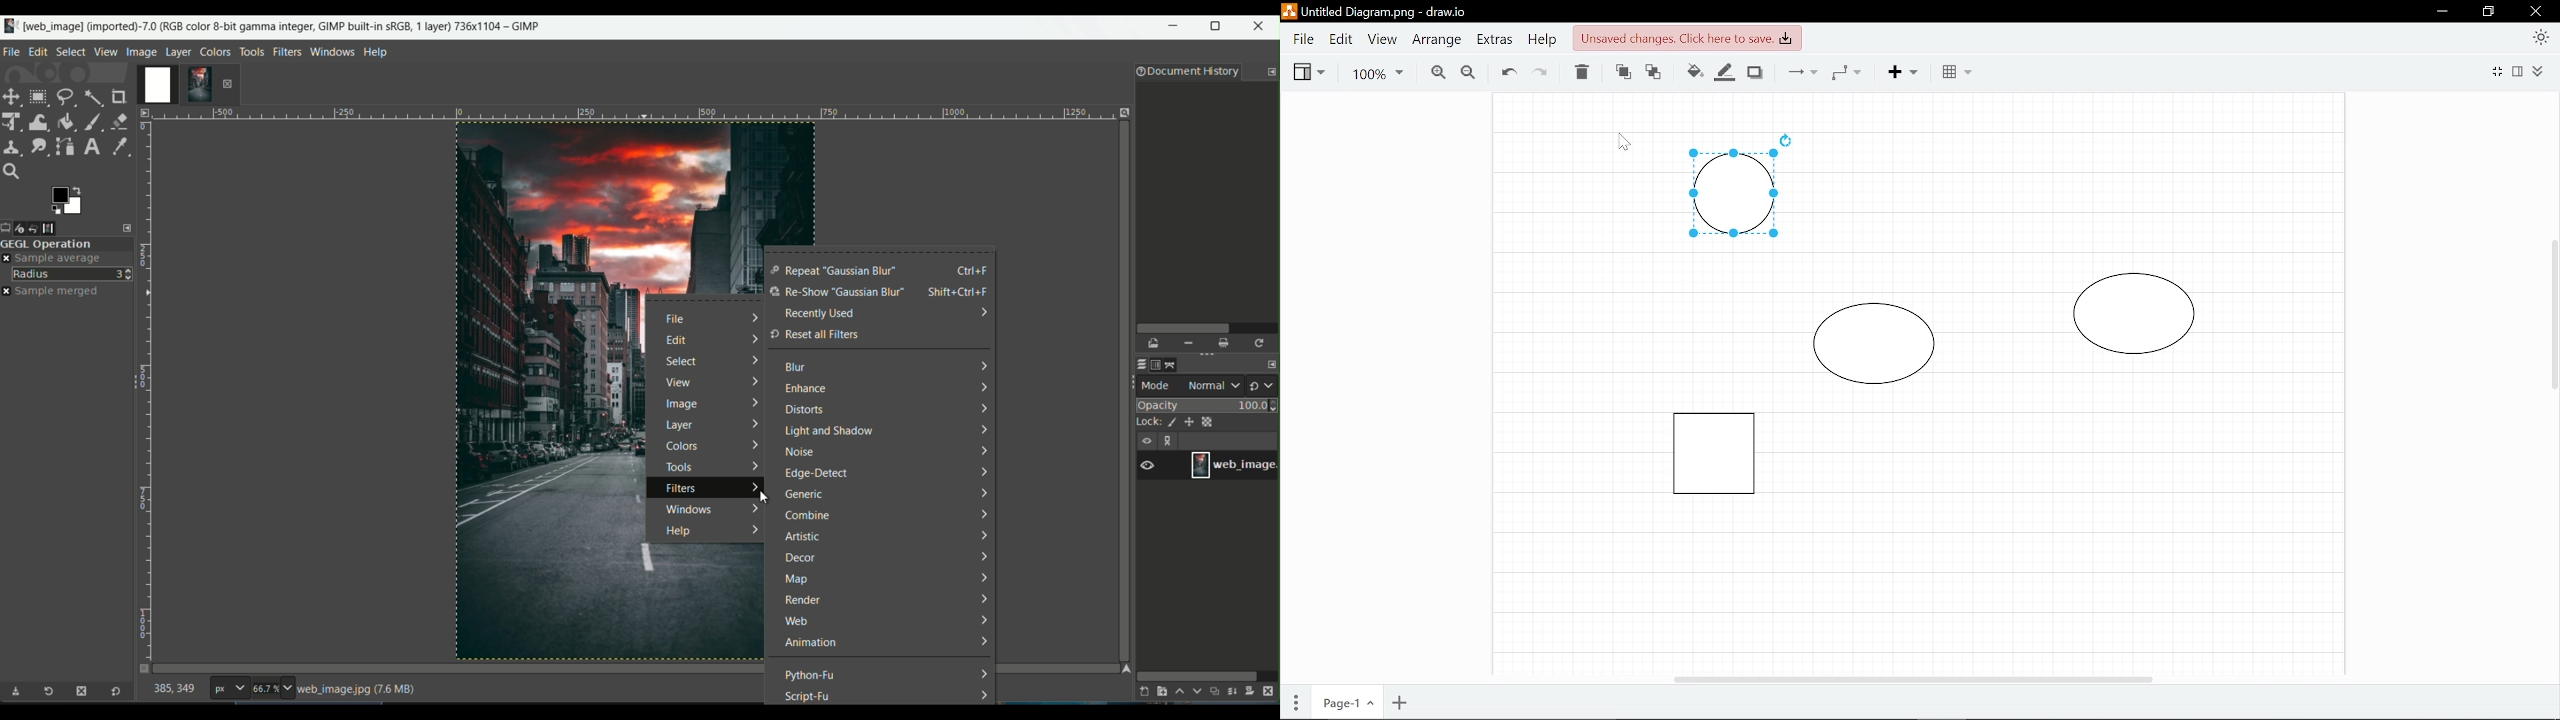  I want to click on Restore down, so click(2489, 12).